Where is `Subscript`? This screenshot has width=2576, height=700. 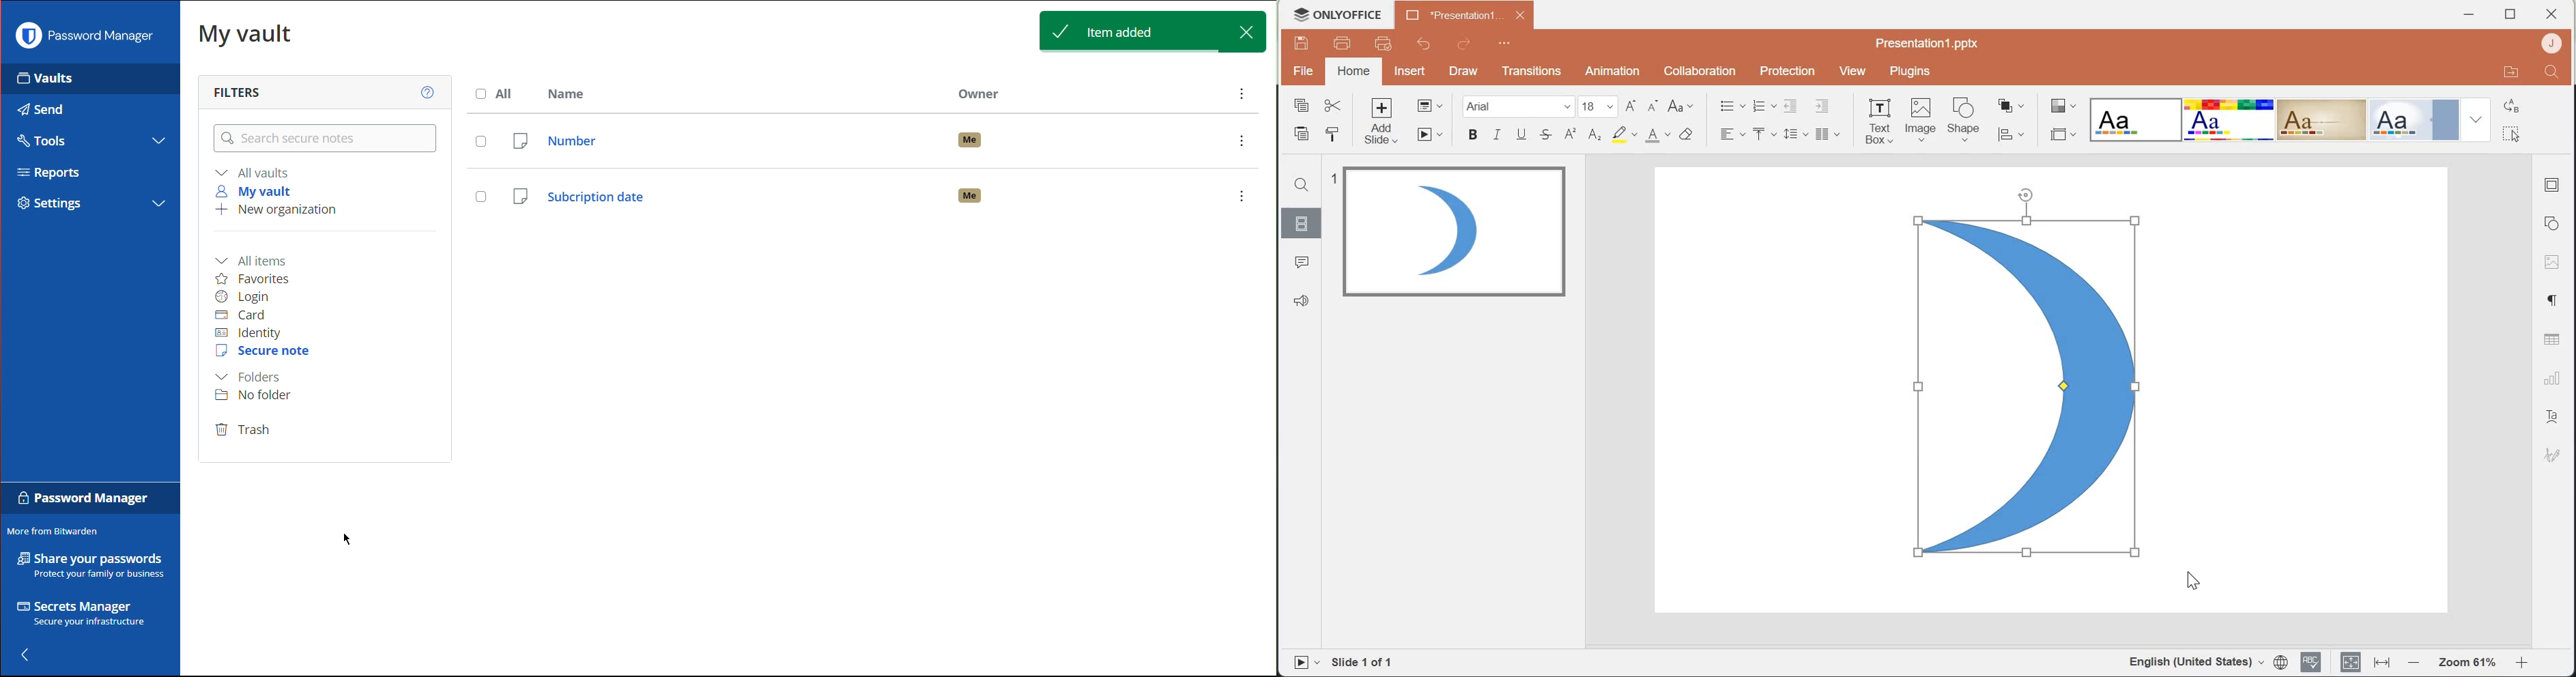 Subscript is located at coordinates (1593, 135).